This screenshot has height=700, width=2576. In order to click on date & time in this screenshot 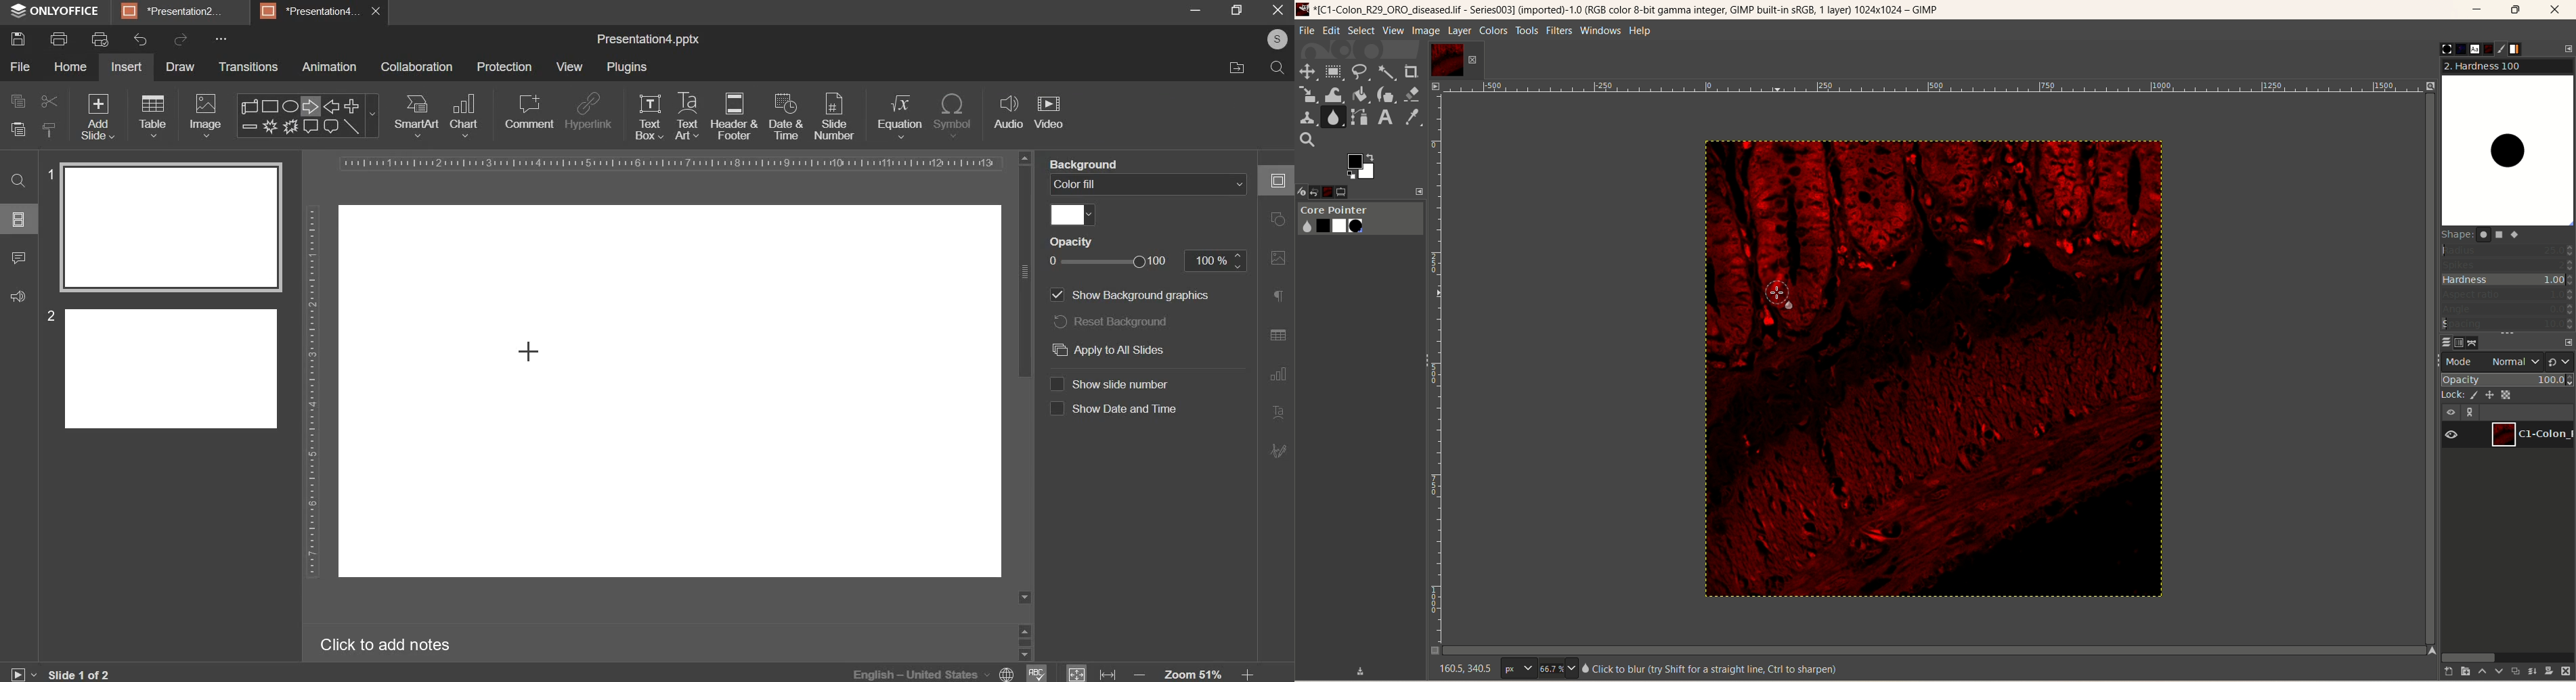, I will do `click(787, 118)`.